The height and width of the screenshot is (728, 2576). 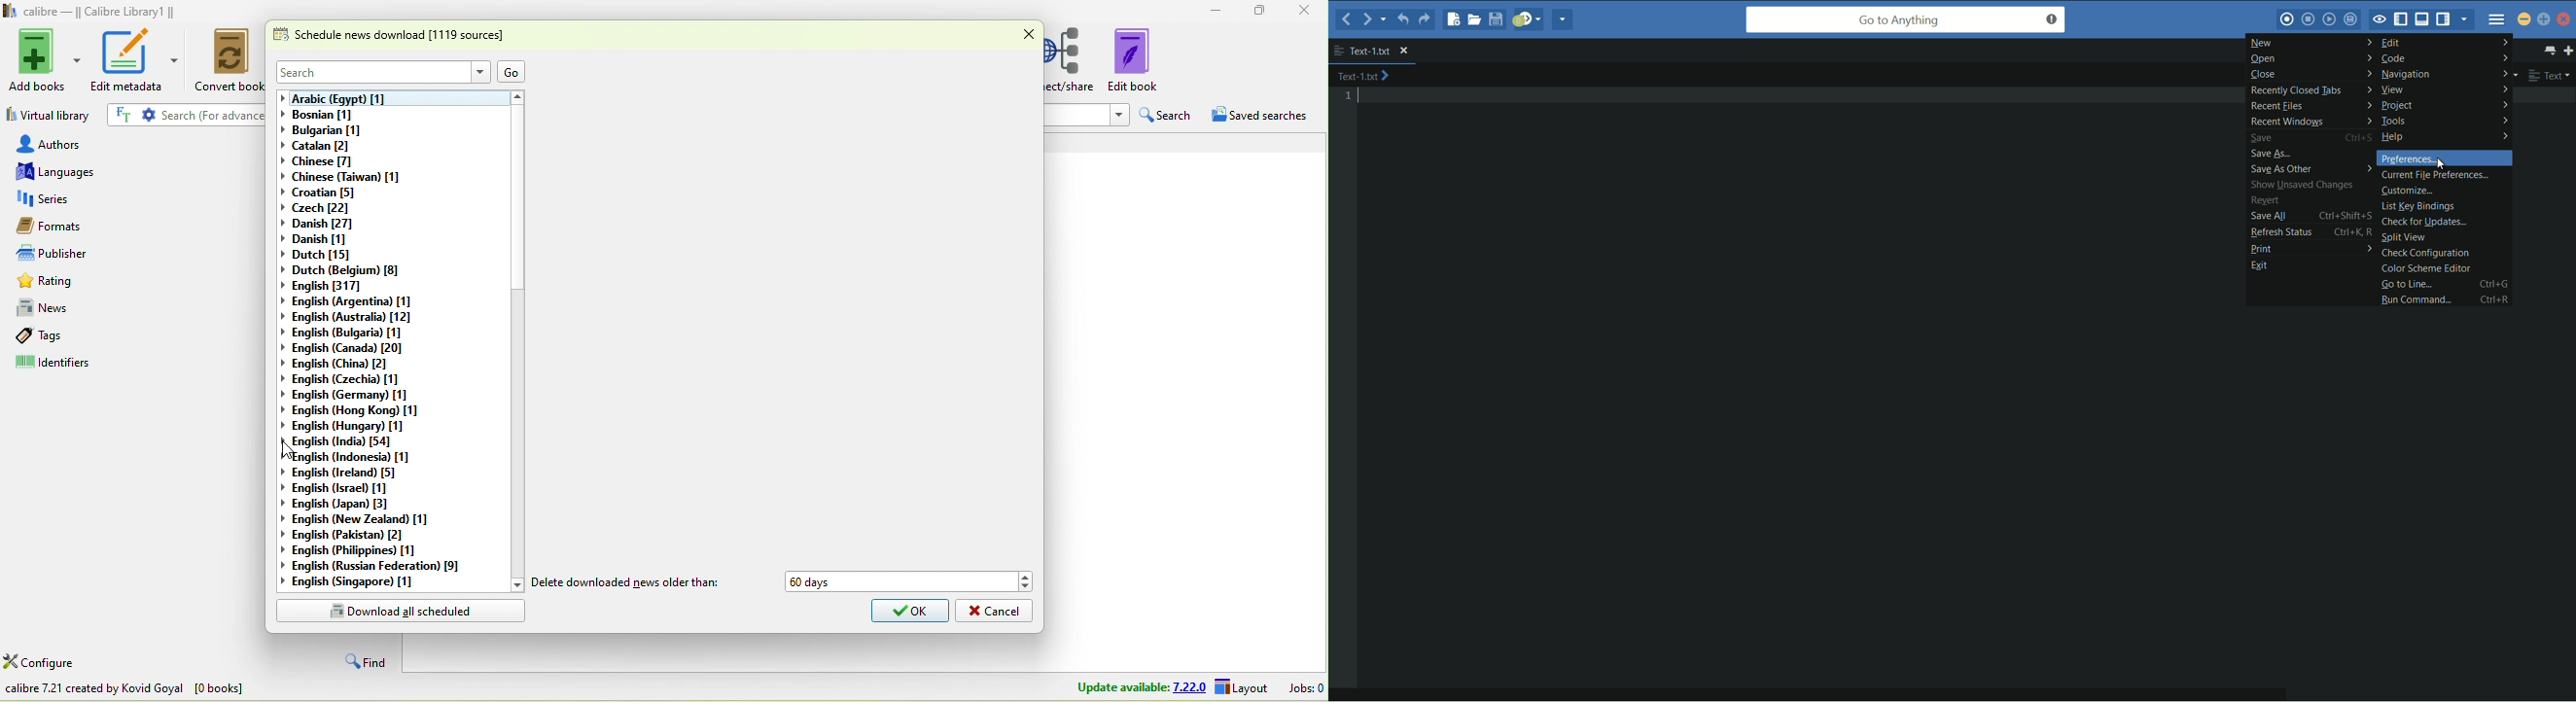 I want to click on 60 days, so click(x=893, y=581).